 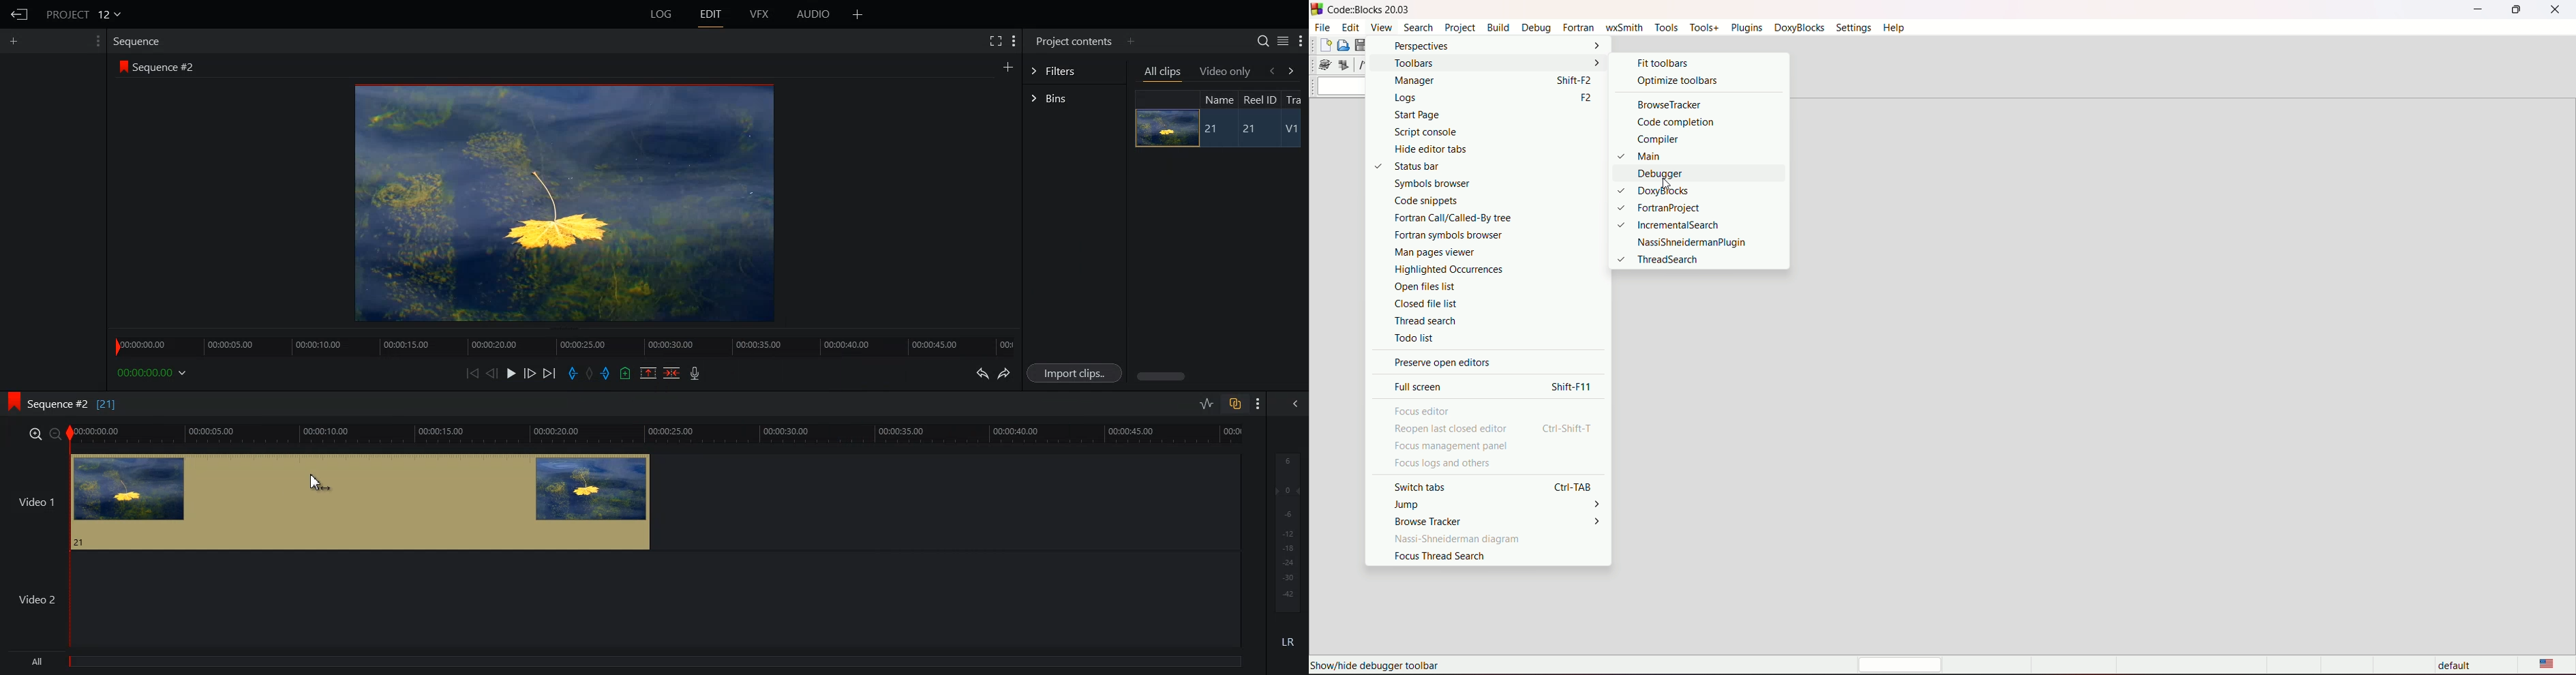 What do you see at coordinates (995, 40) in the screenshot?
I see `Full screen` at bounding box center [995, 40].